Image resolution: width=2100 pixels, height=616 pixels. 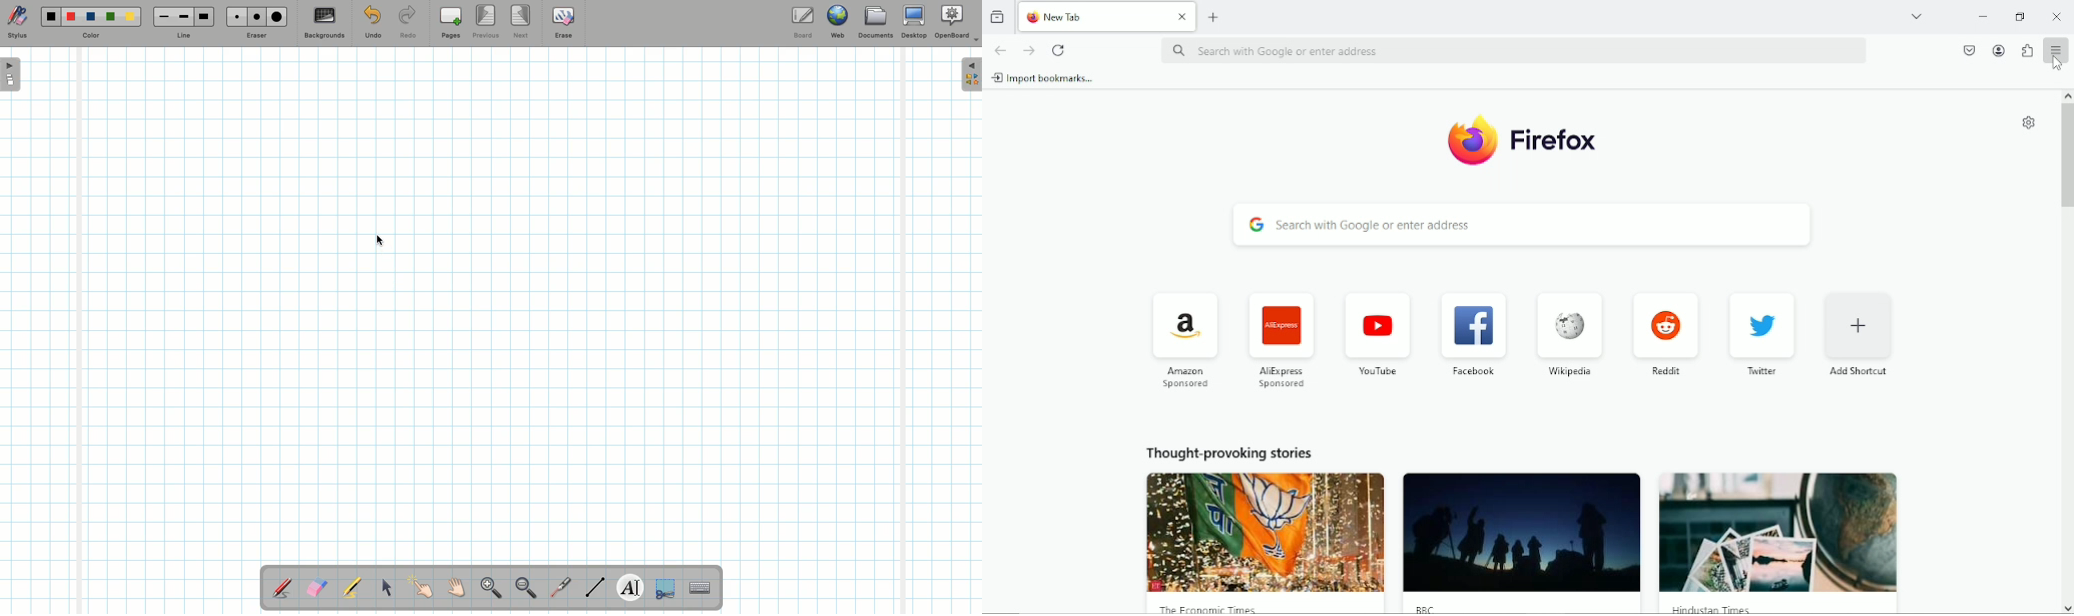 I want to click on restore down, so click(x=2020, y=16).